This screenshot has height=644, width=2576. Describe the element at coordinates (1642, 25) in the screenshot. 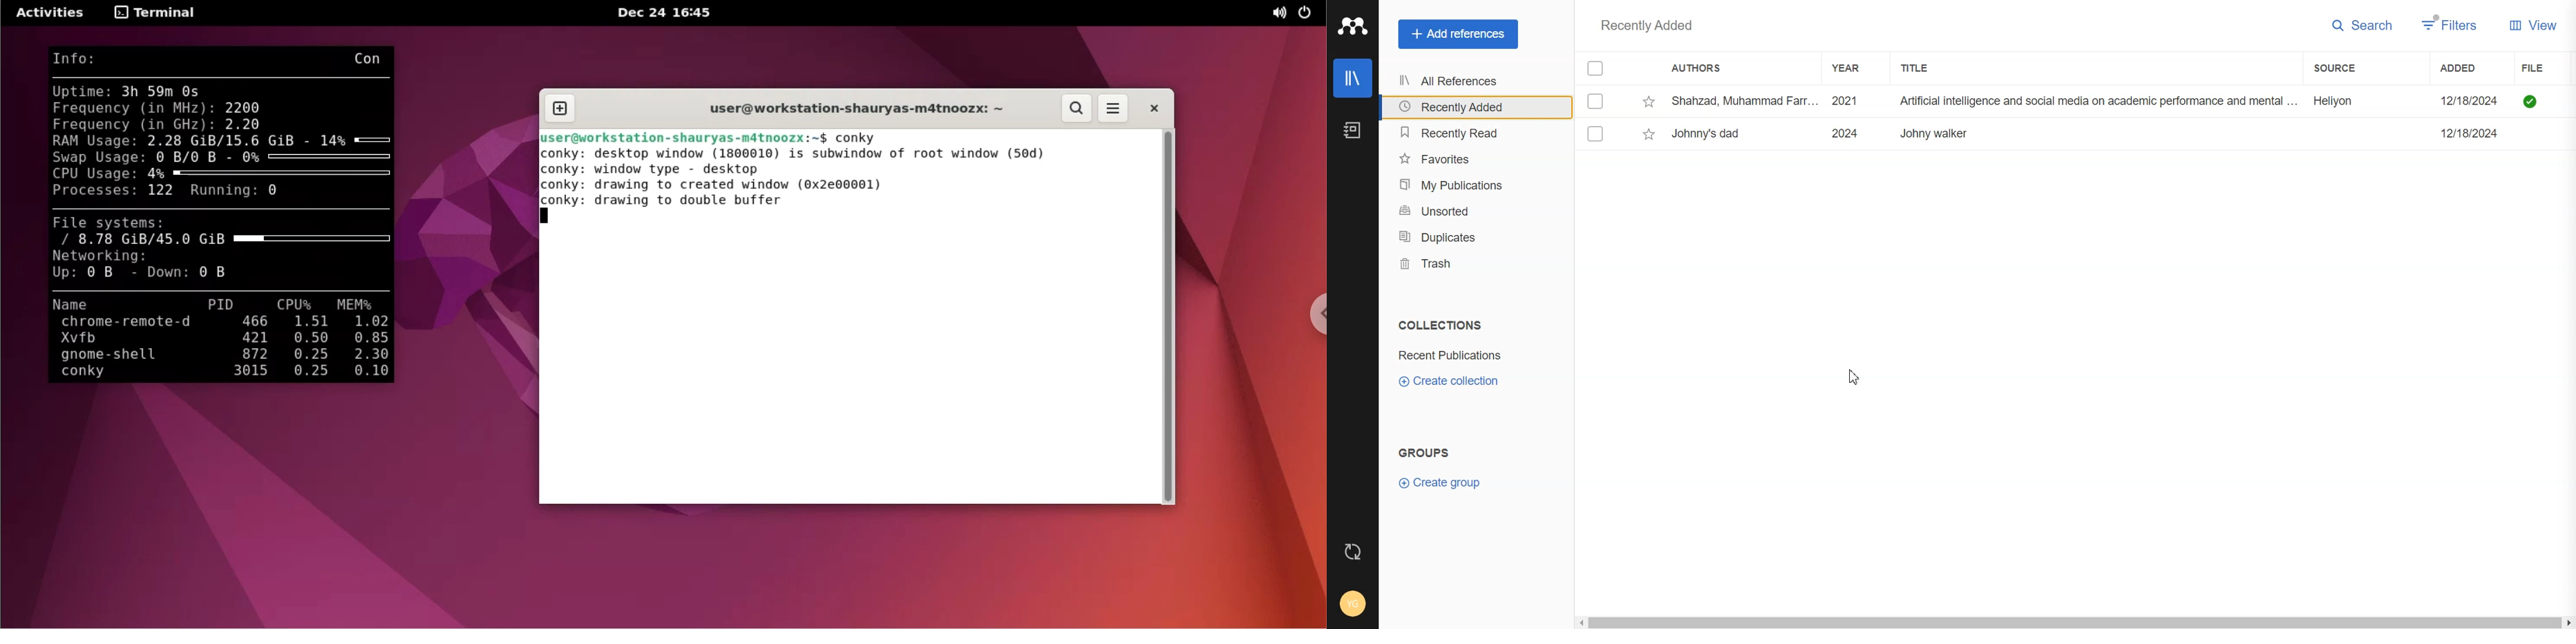

I see `Text` at that location.